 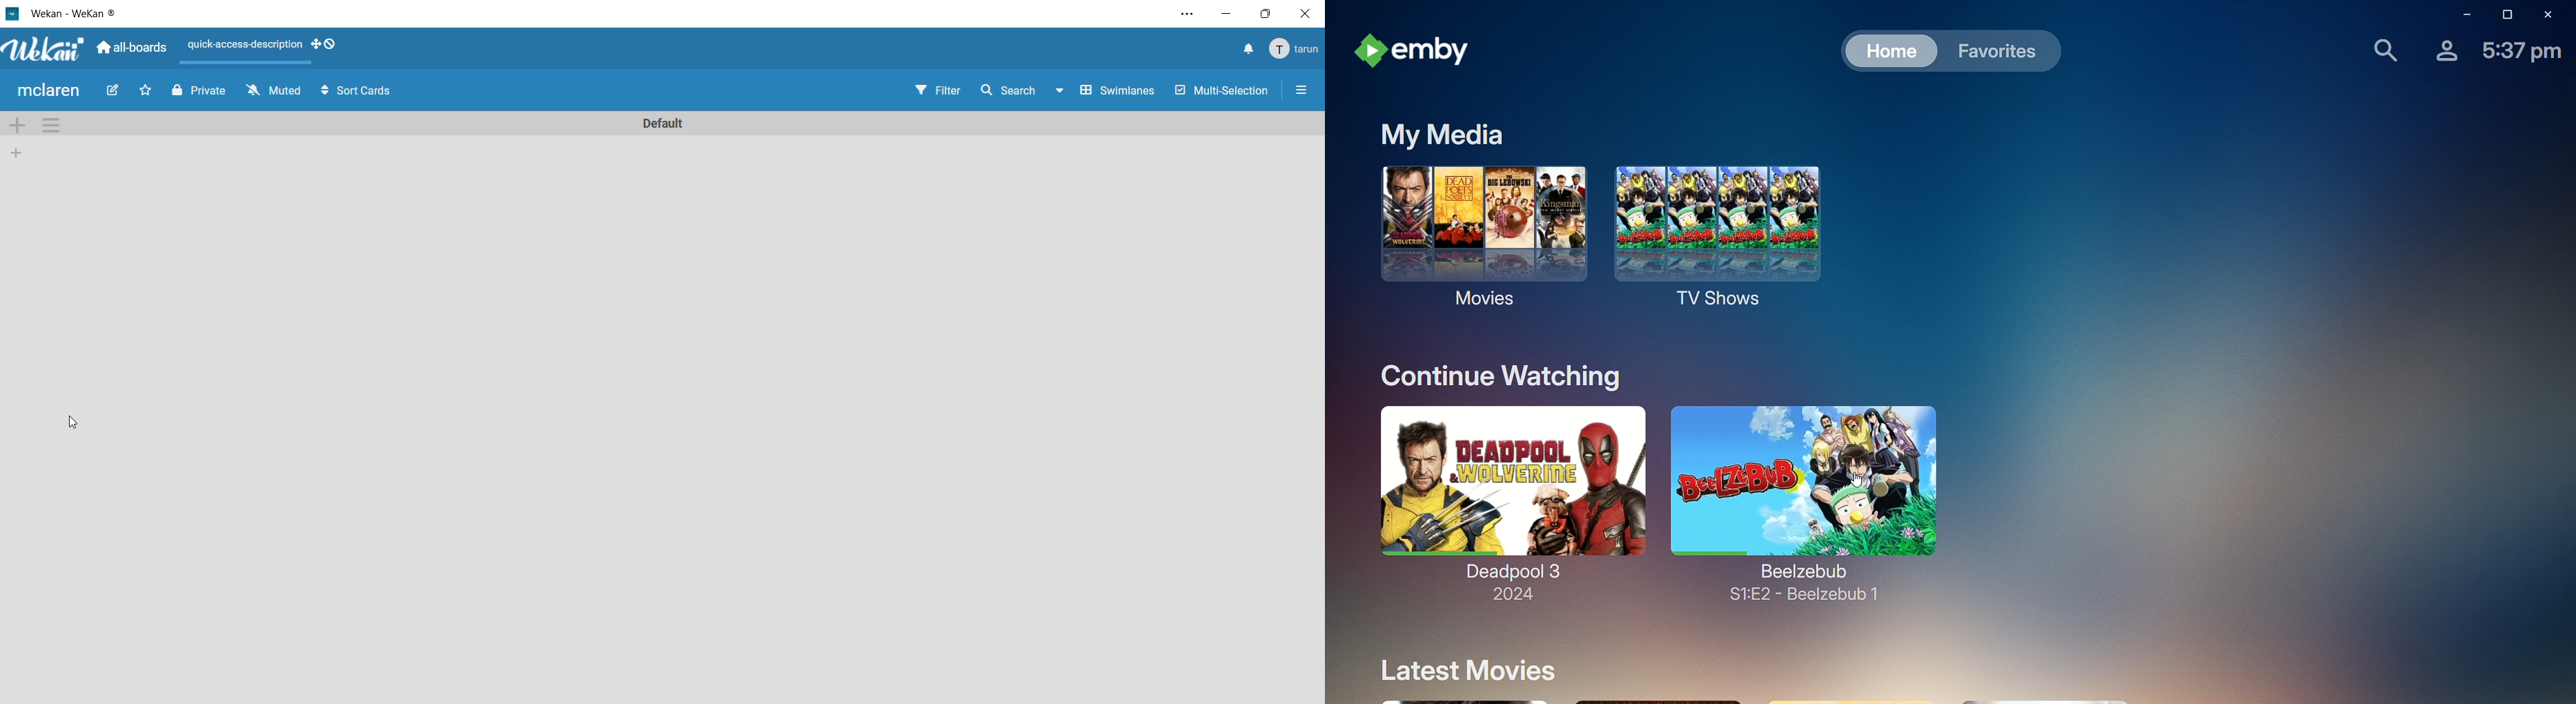 What do you see at coordinates (1306, 14) in the screenshot?
I see `close` at bounding box center [1306, 14].